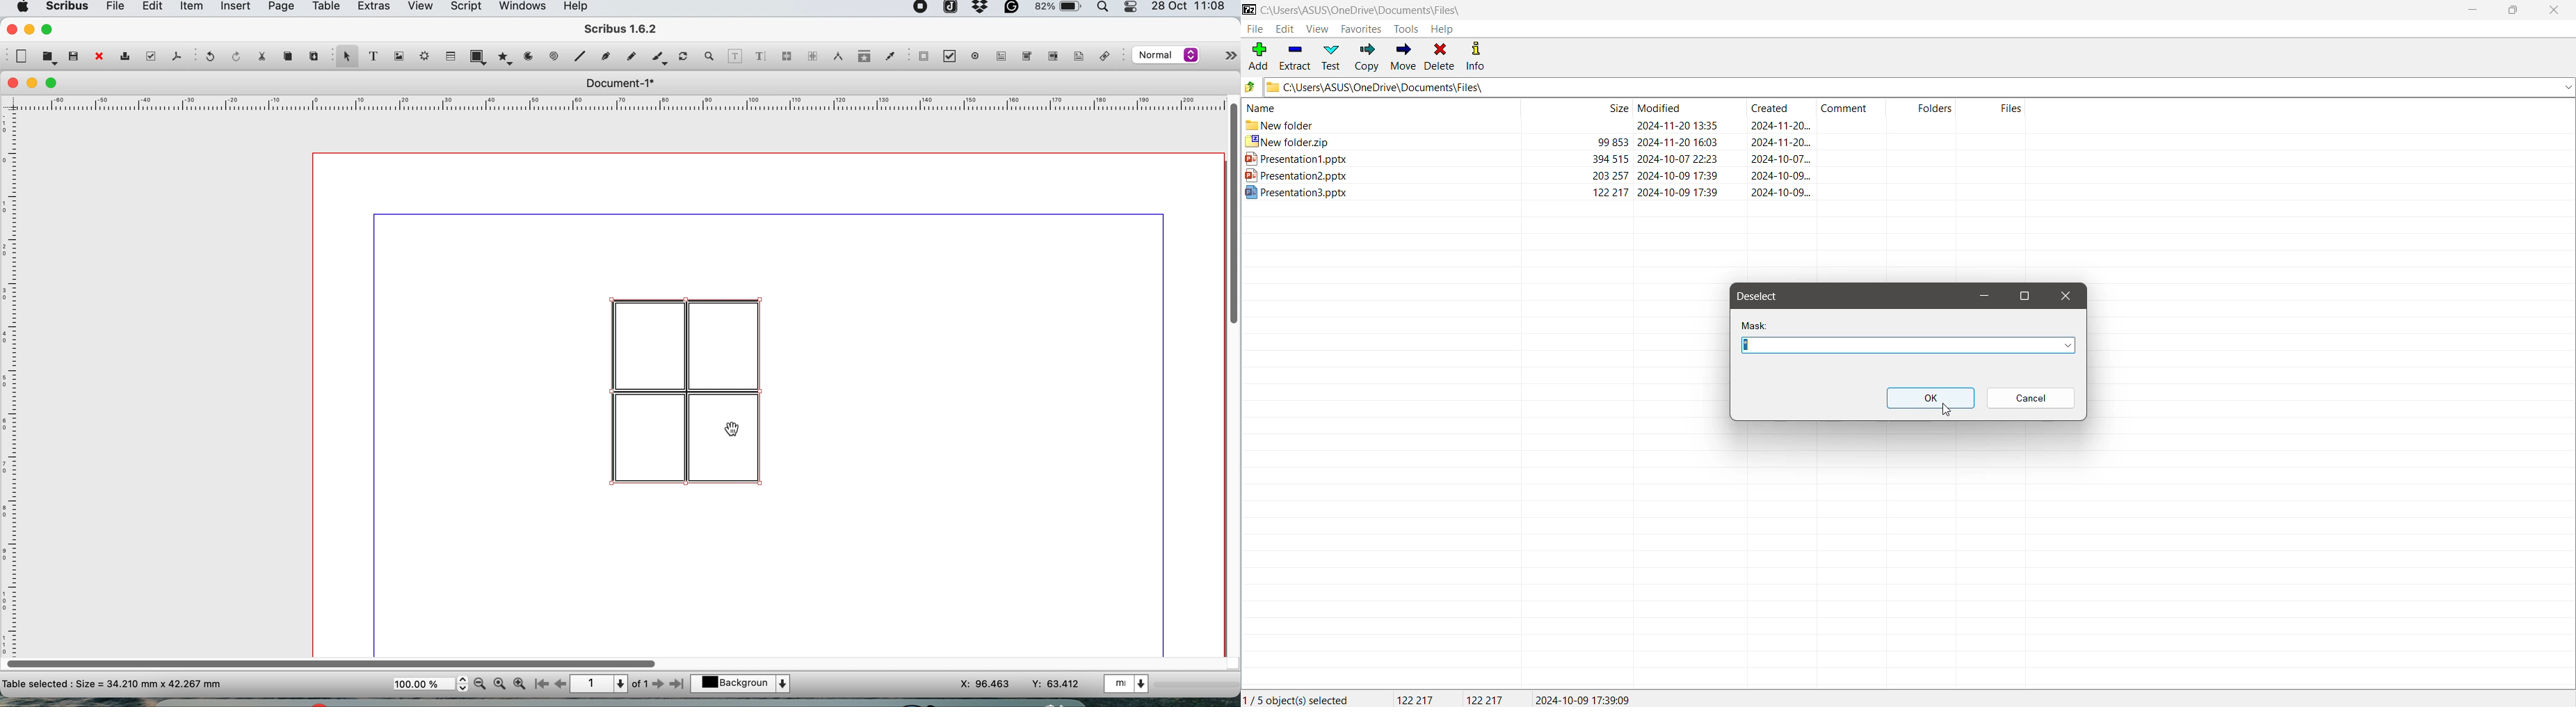 This screenshot has width=2576, height=728. What do you see at coordinates (981, 11) in the screenshot?
I see `dropbox` at bounding box center [981, 11].